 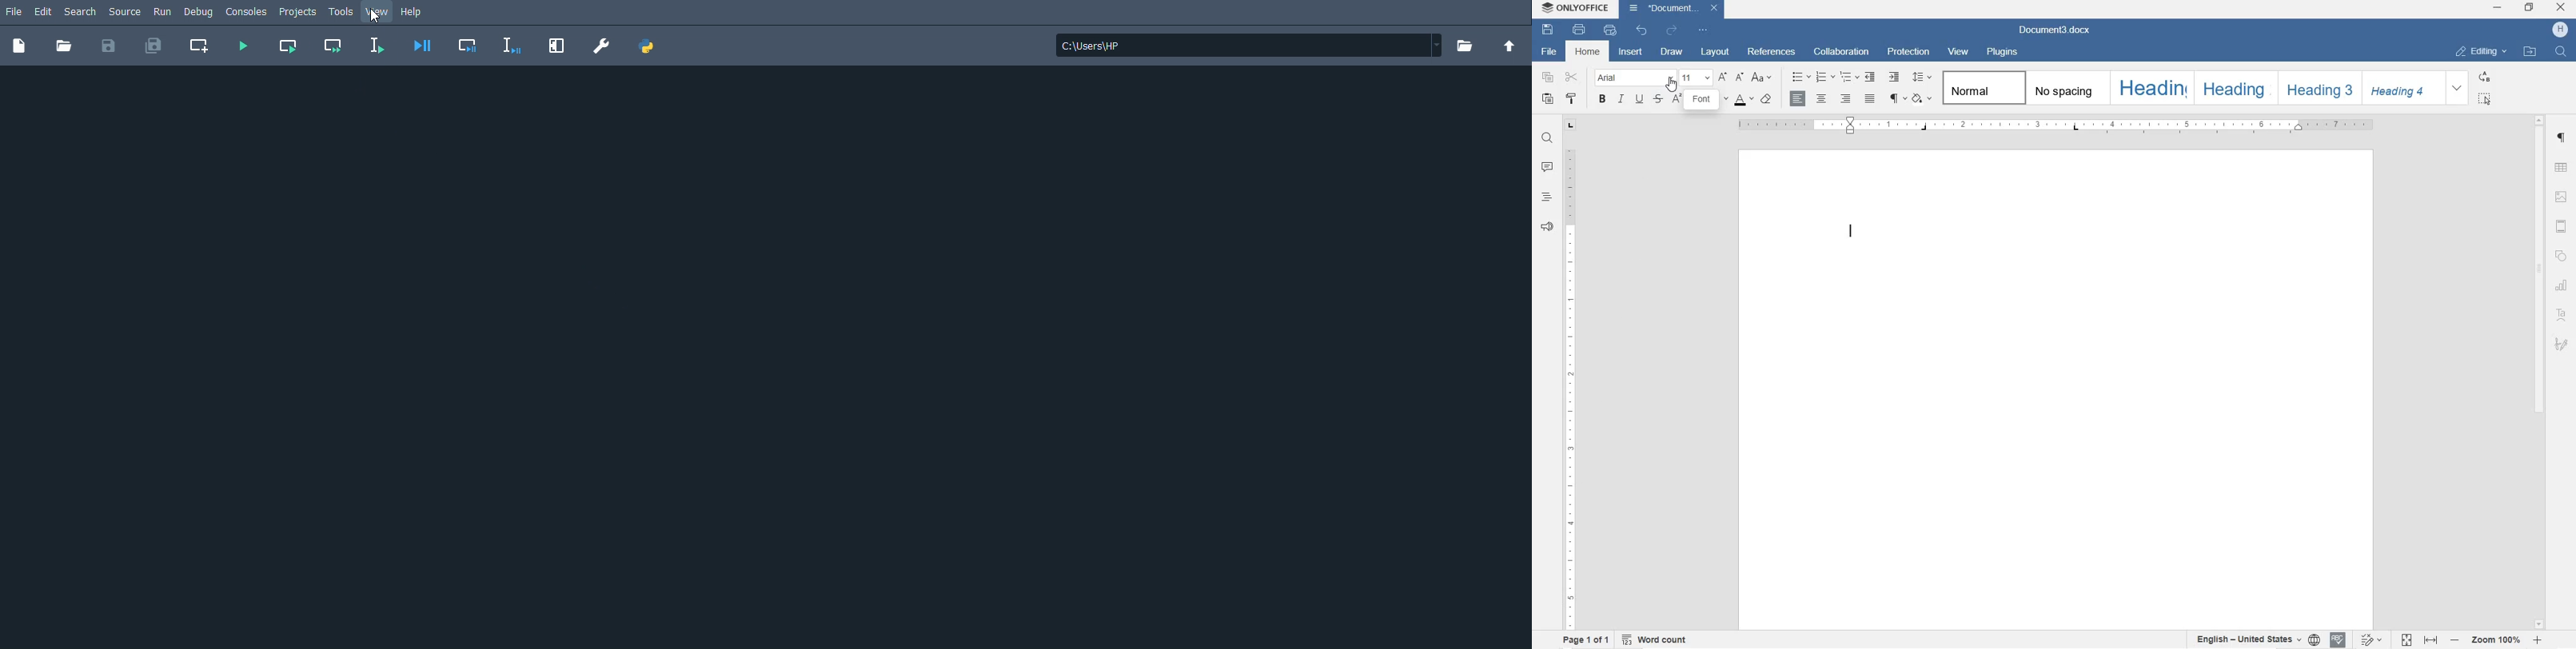 I want to click on PYTHONPATH manager, so click(x=651, y=46).